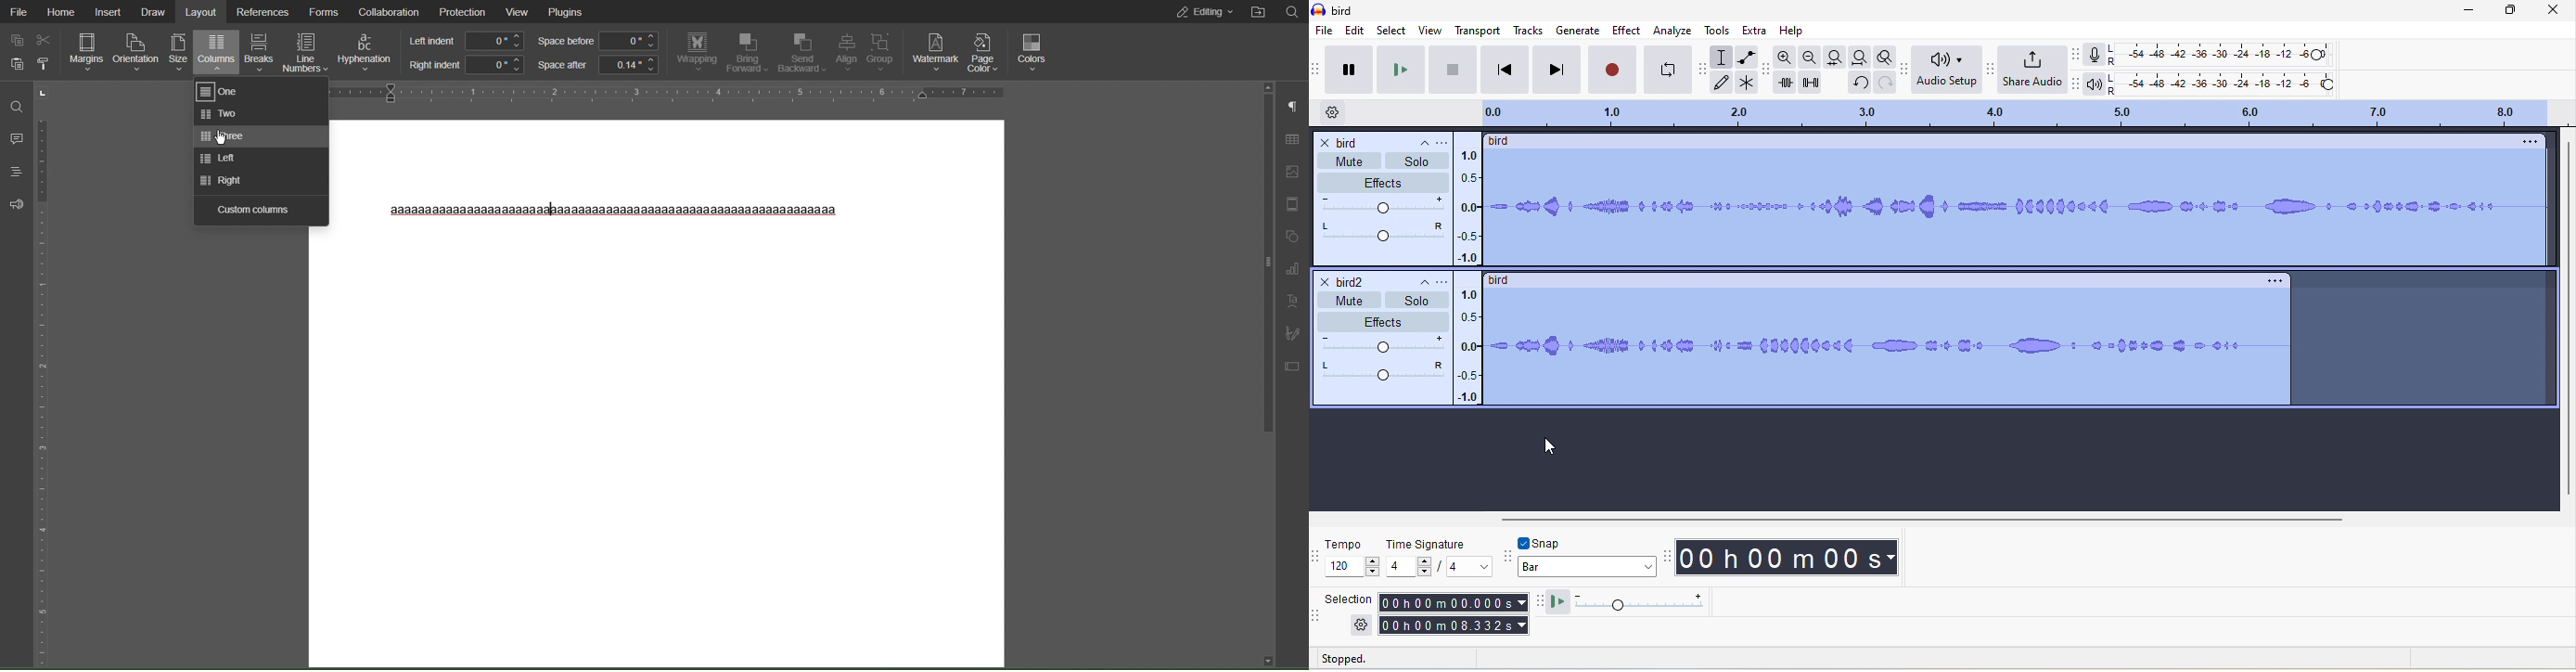 This screenshot has height=672, width=2576. Describe the element at coordinates (1383, 206) in the screenshot. I see `volume` at that location.